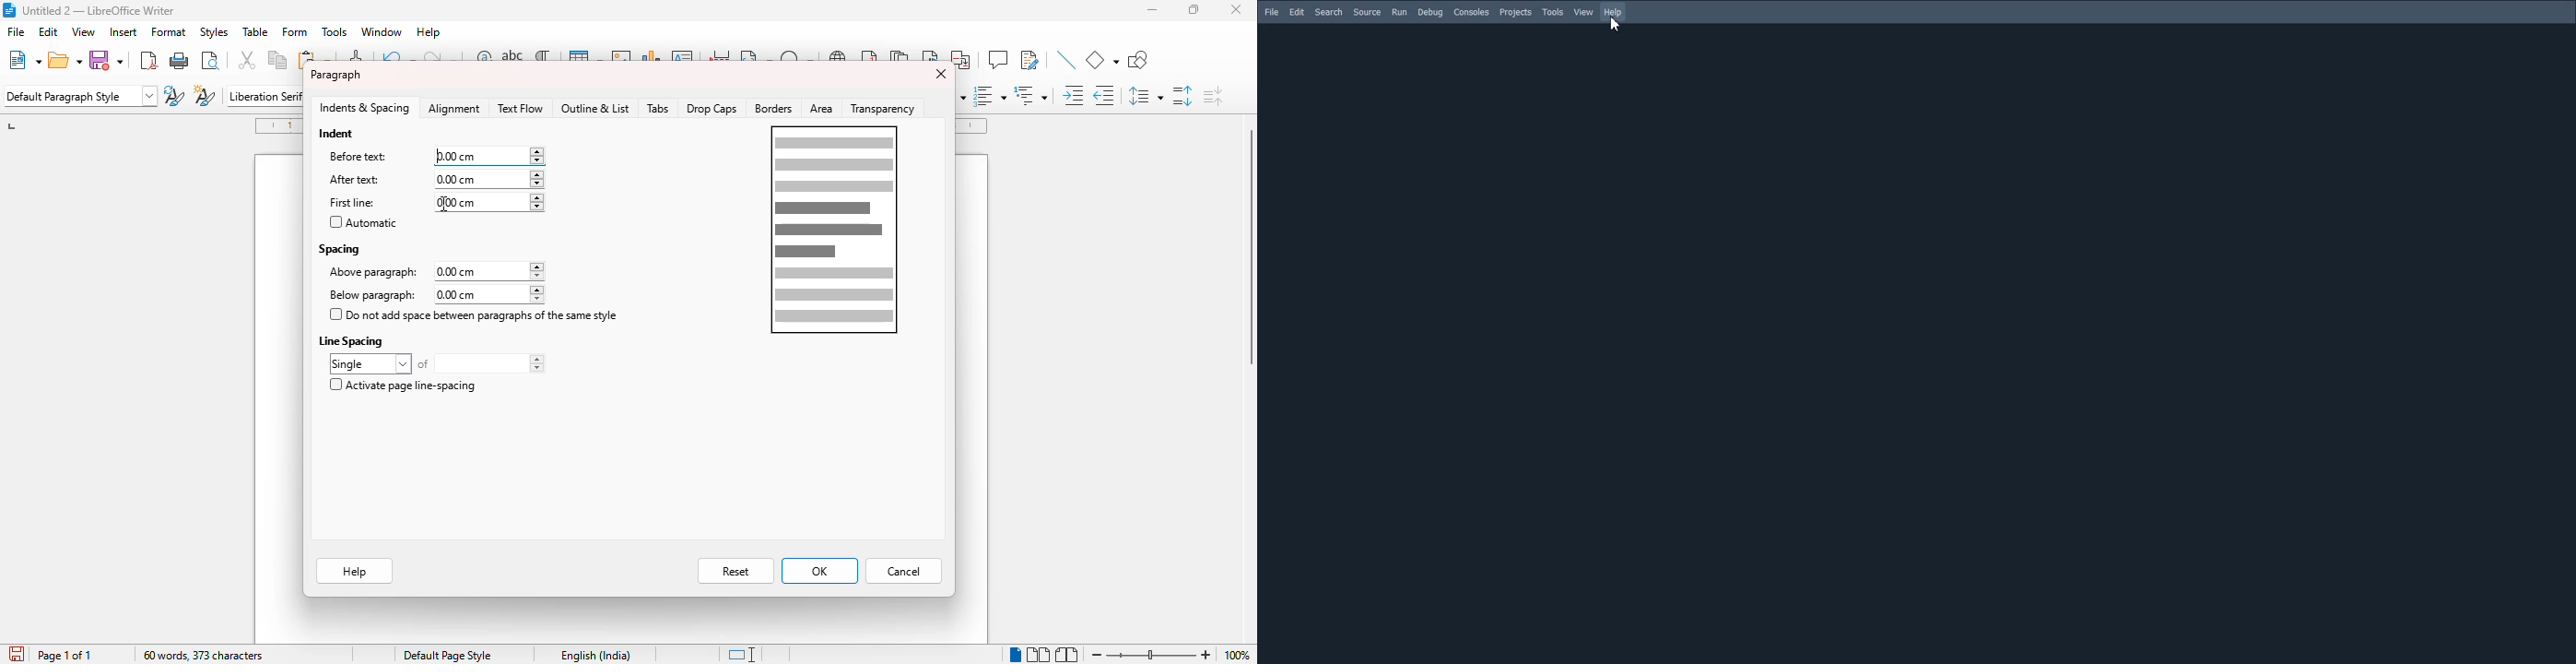 This screenshot has width=2576, height=672. What do you see at coordinates (822, 109) in the screenshot?
I see `area` at bounding box center [822, 109].